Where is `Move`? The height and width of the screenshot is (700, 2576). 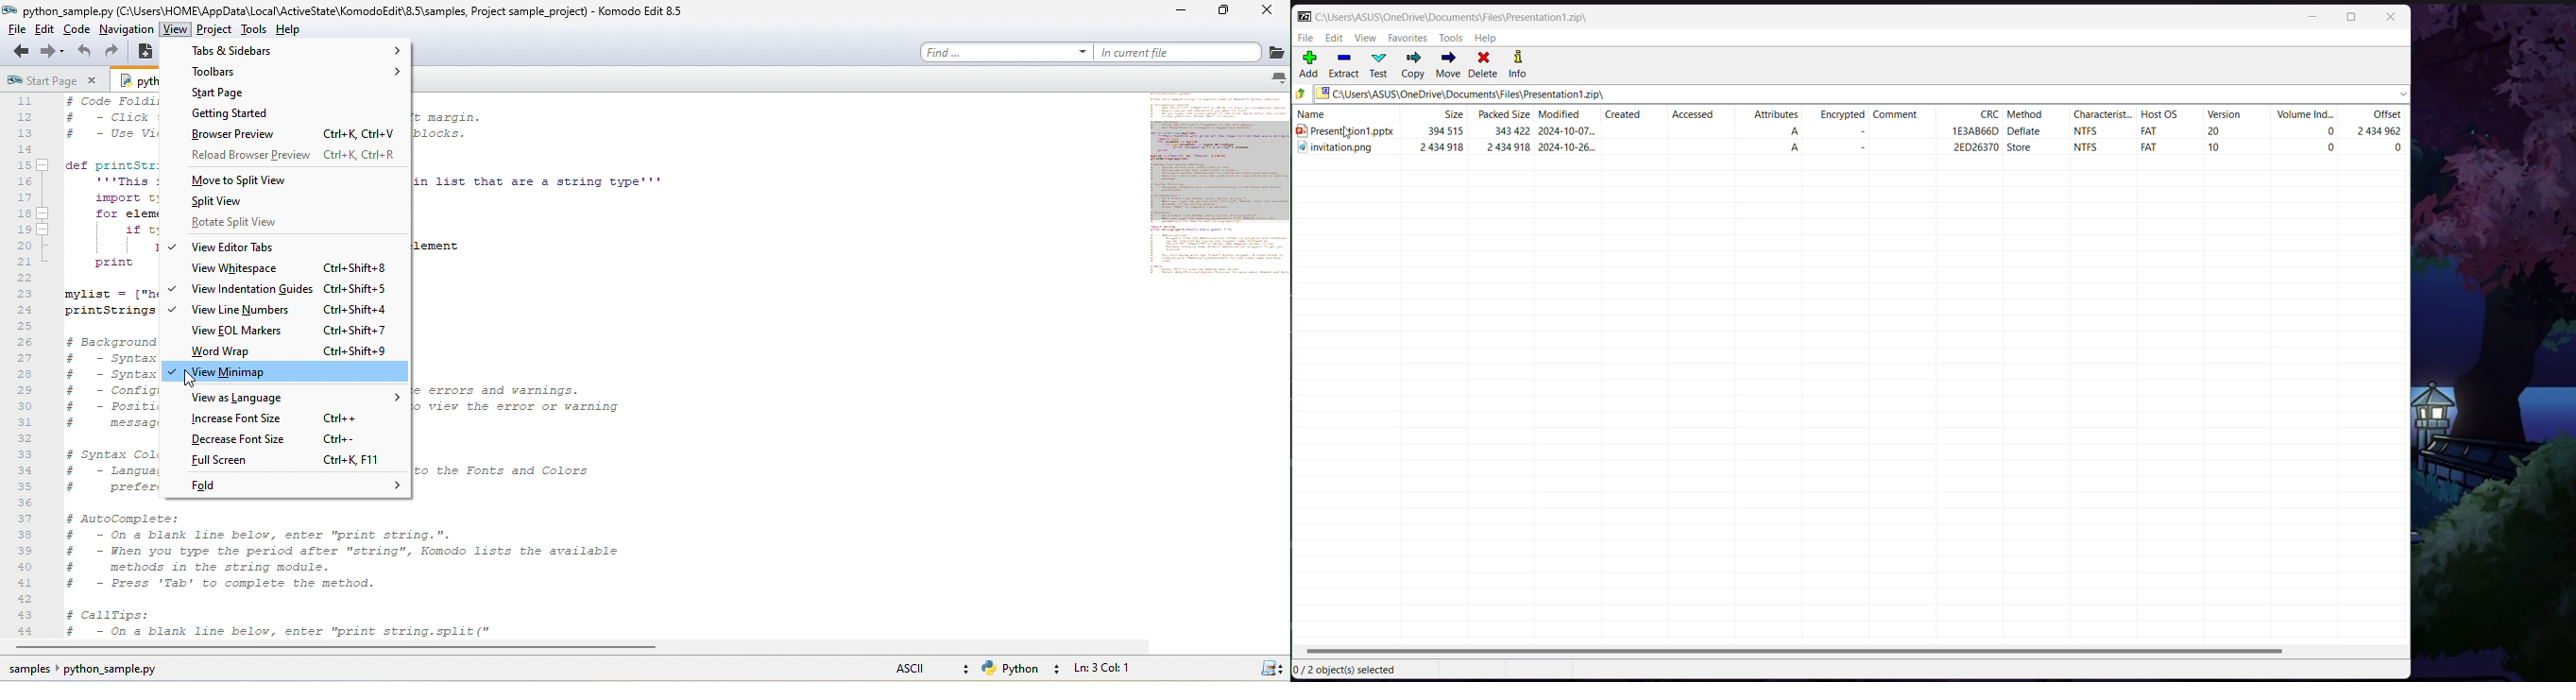 Move is located at coordinates (1448, 65).